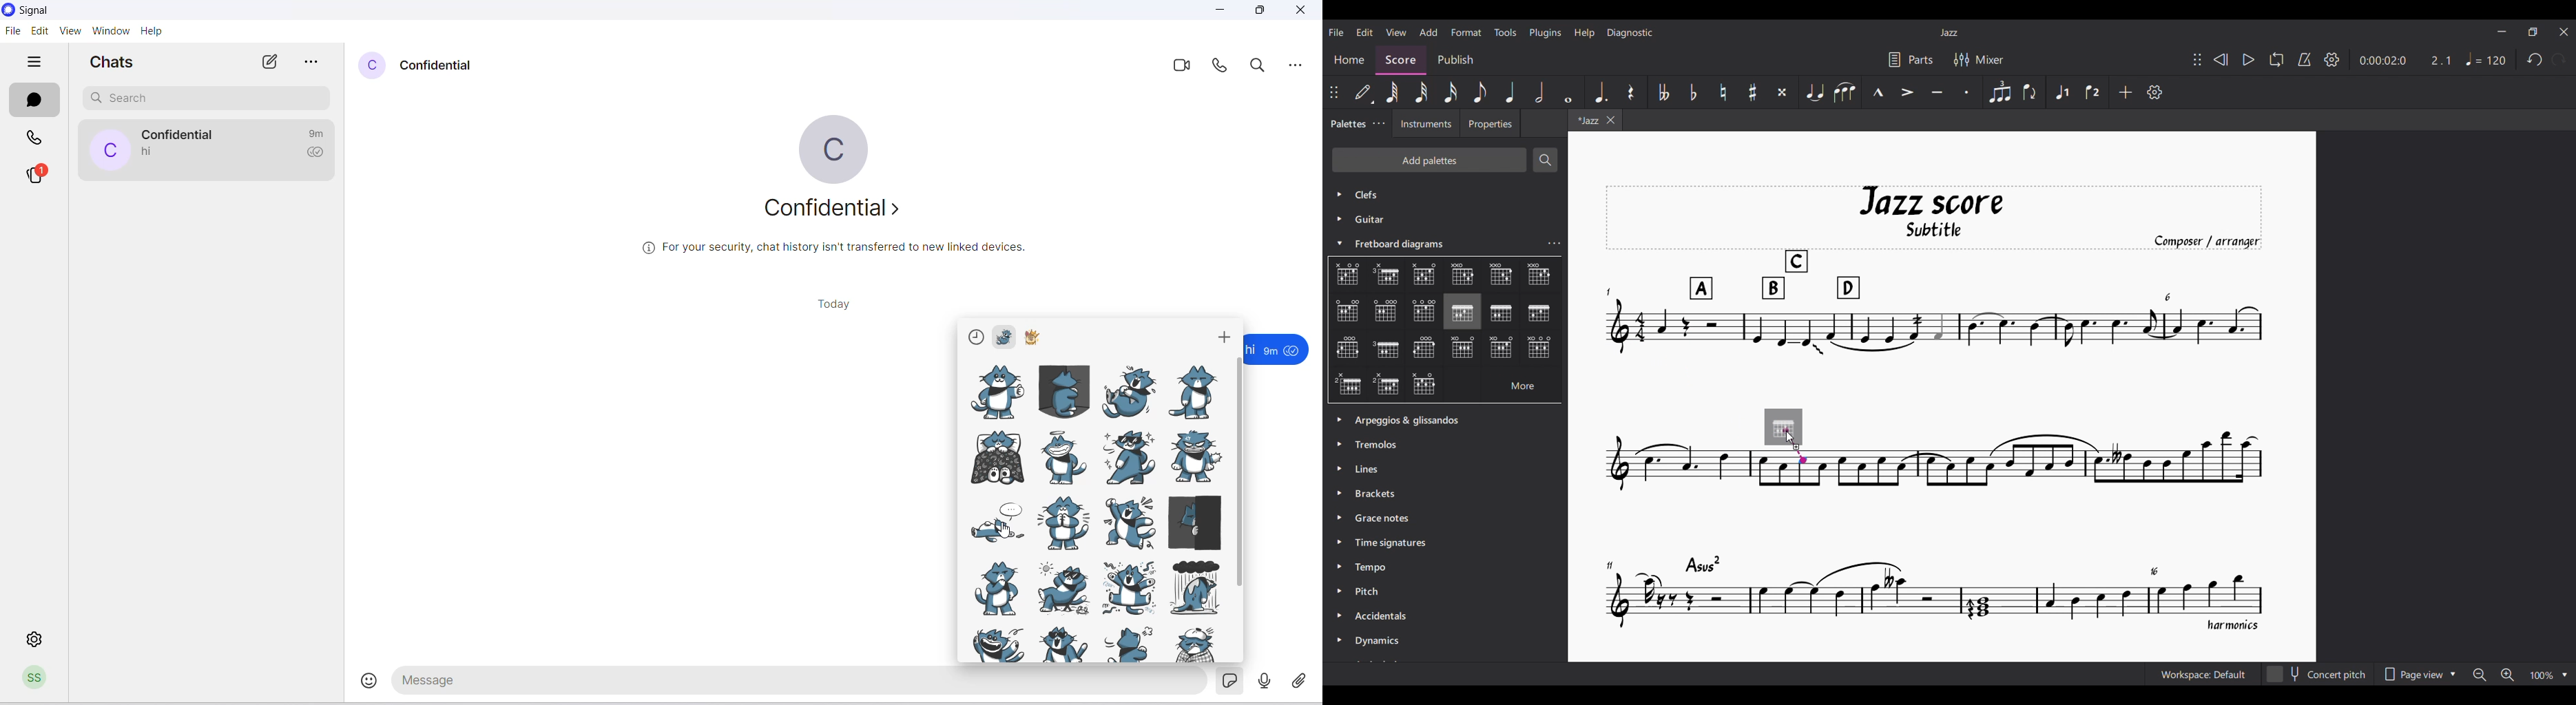 The image size is (2576, 728). What do you see at coordinates (1397, 543) in the screenshot?
I see `Time` at bounding box center [1397, 543].